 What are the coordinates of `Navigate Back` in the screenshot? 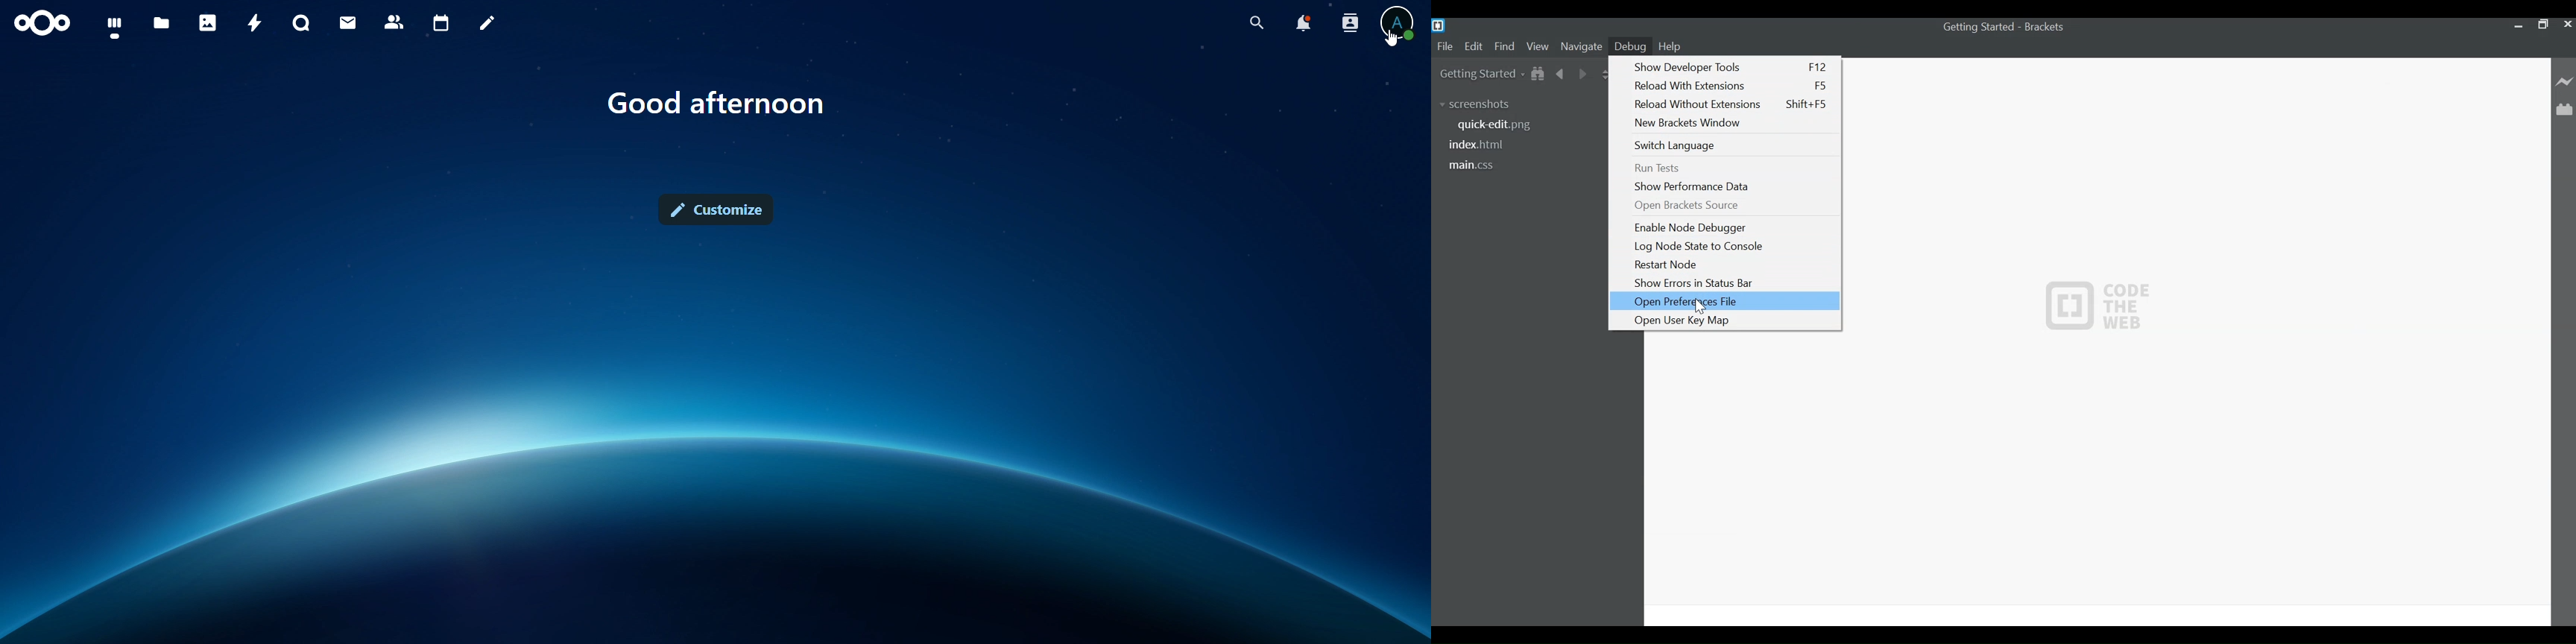 It's located at (1561, 74).